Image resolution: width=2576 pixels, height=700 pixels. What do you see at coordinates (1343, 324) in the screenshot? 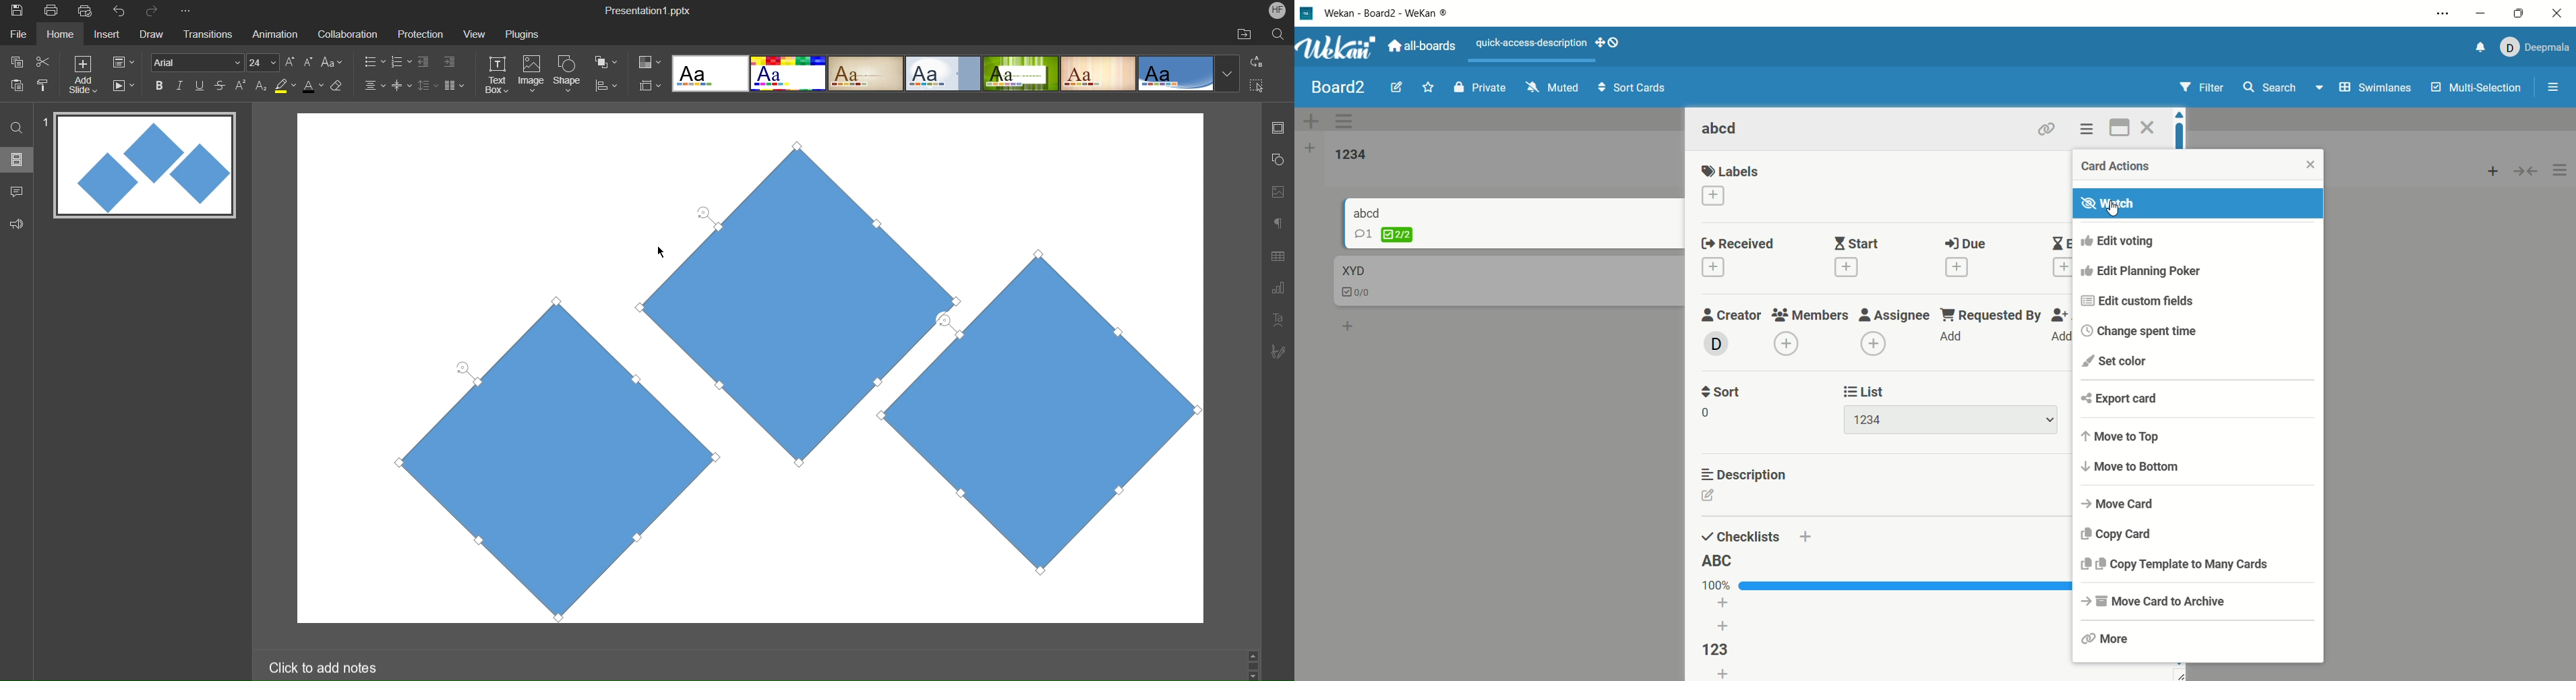
I see `add` at bounding box center [1343, 324].